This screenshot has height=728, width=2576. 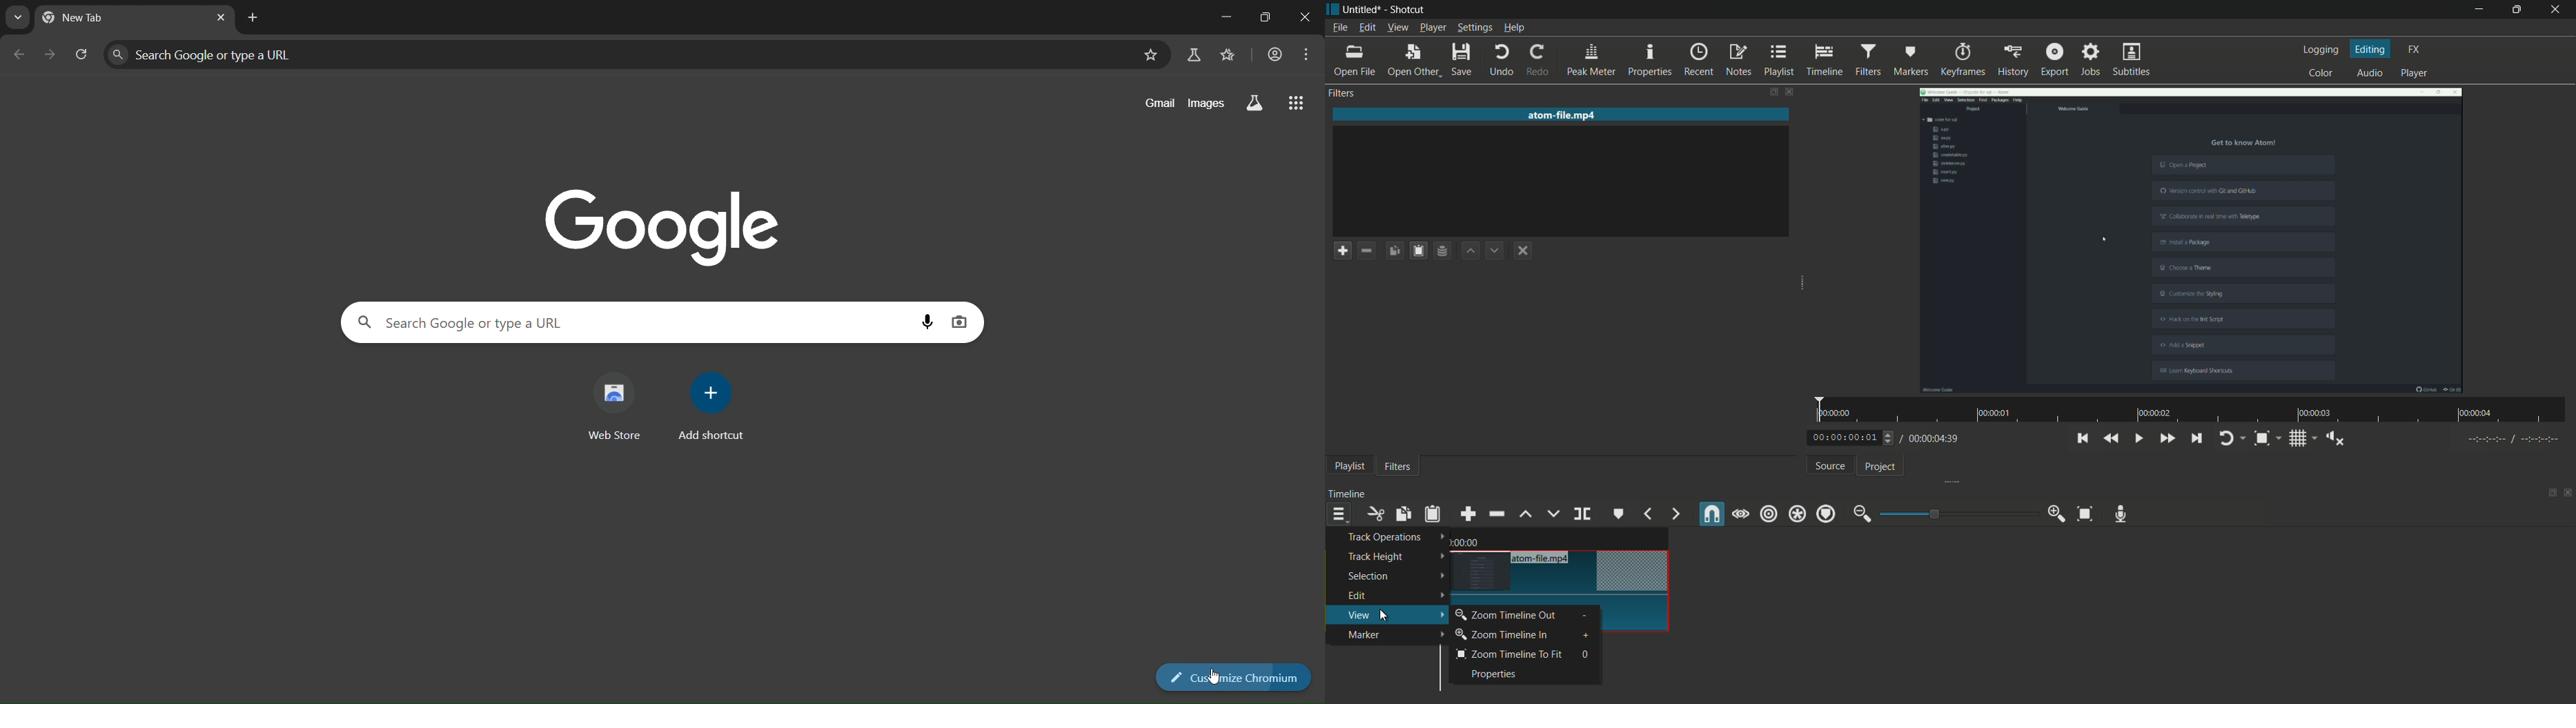 What do you see at coordinates (1960, 513) in the screenshot?
I see `adjustment bar` at bounding box center [1960, 513].